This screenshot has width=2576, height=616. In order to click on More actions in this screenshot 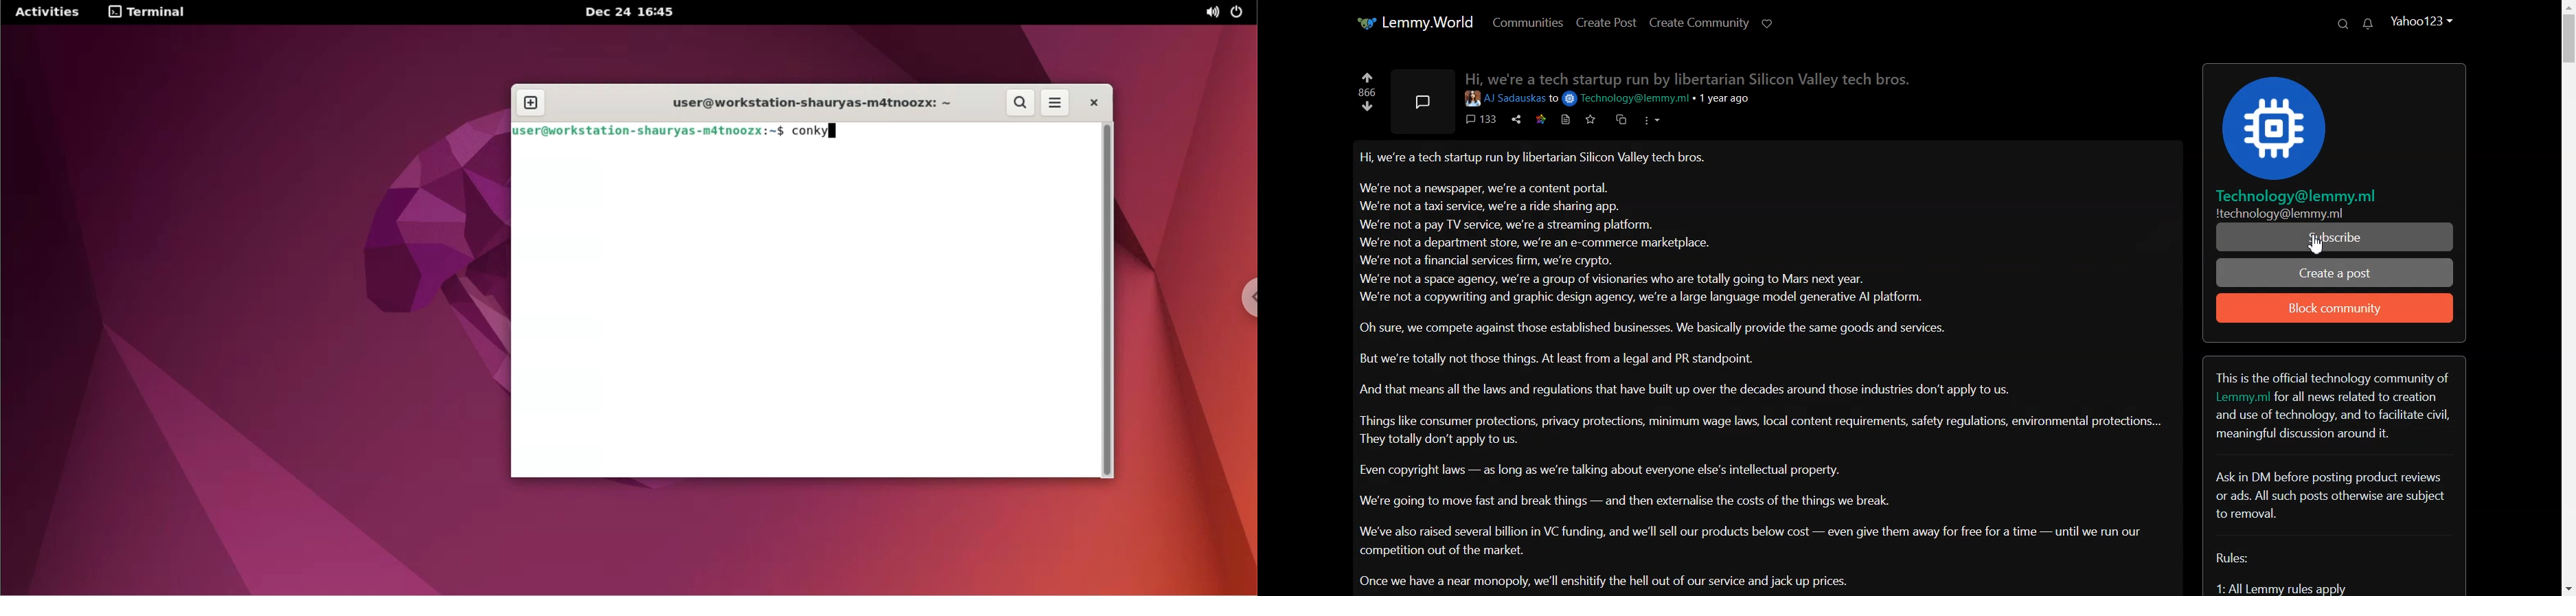, I will do `click(1651, 119)`.